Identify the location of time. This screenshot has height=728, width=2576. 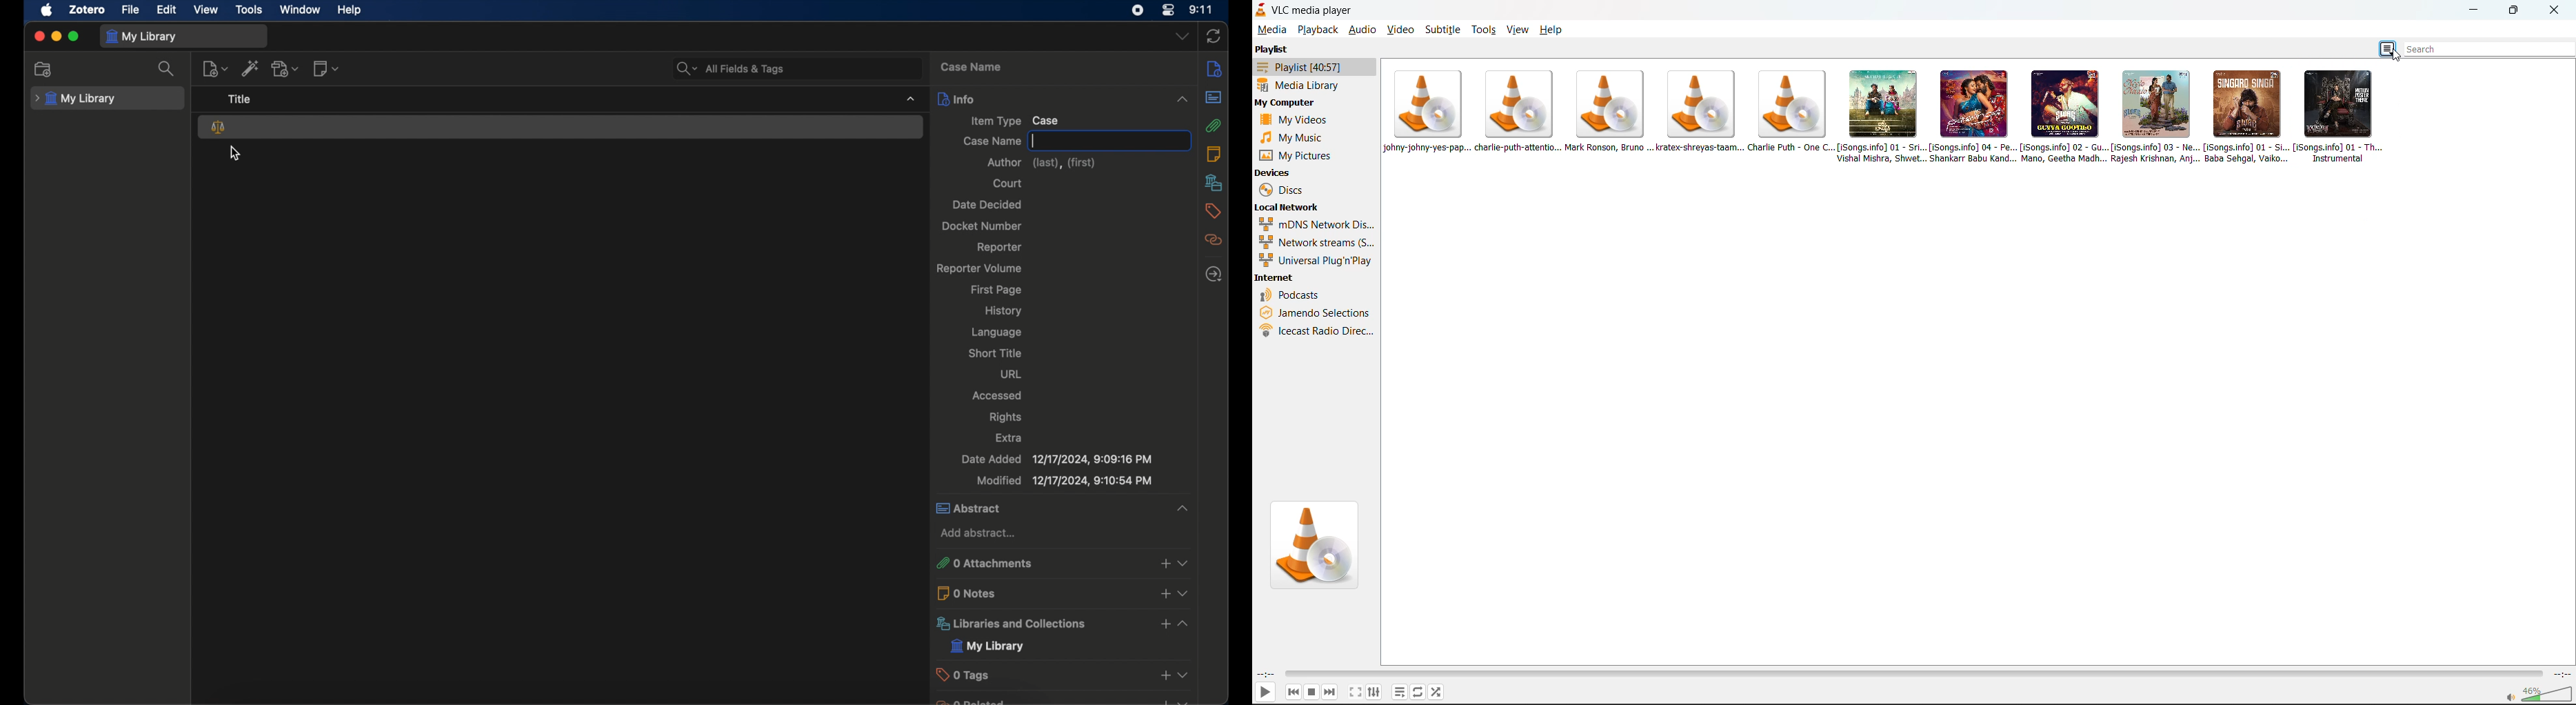
(1201, 10).